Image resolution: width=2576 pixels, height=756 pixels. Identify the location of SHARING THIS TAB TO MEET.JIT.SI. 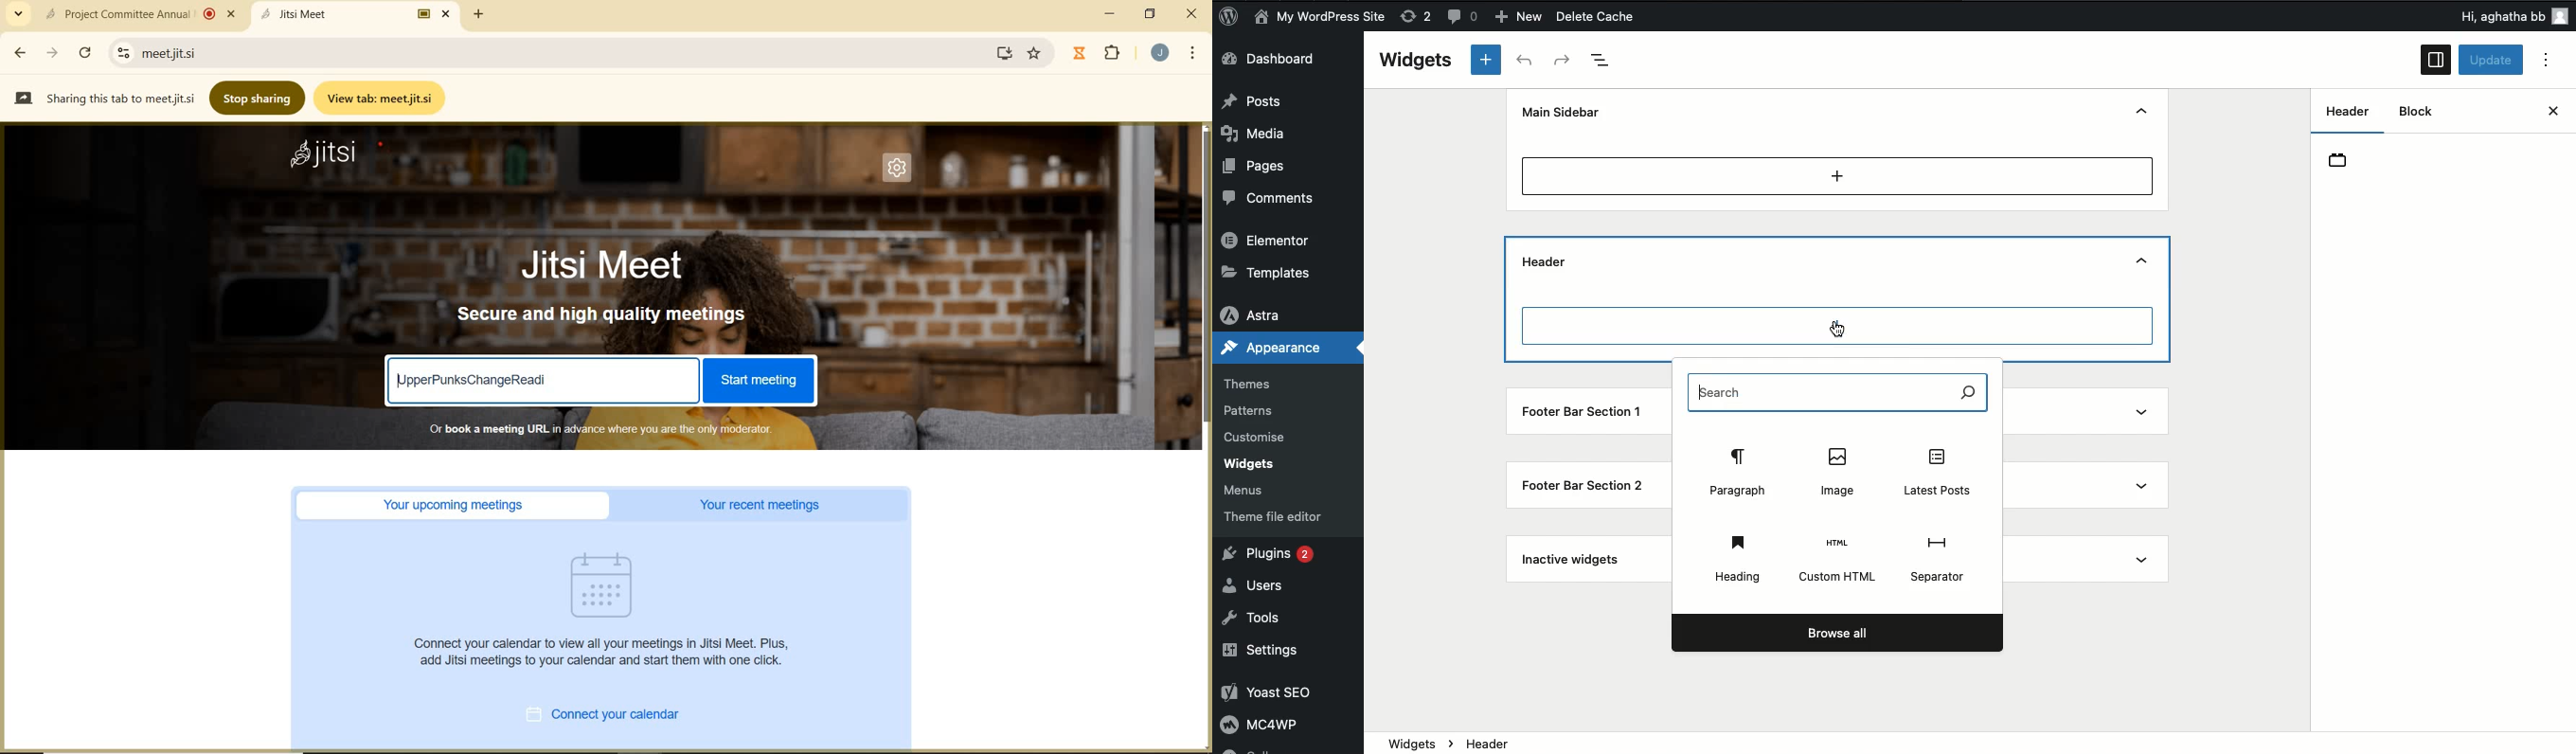
(104, 98).